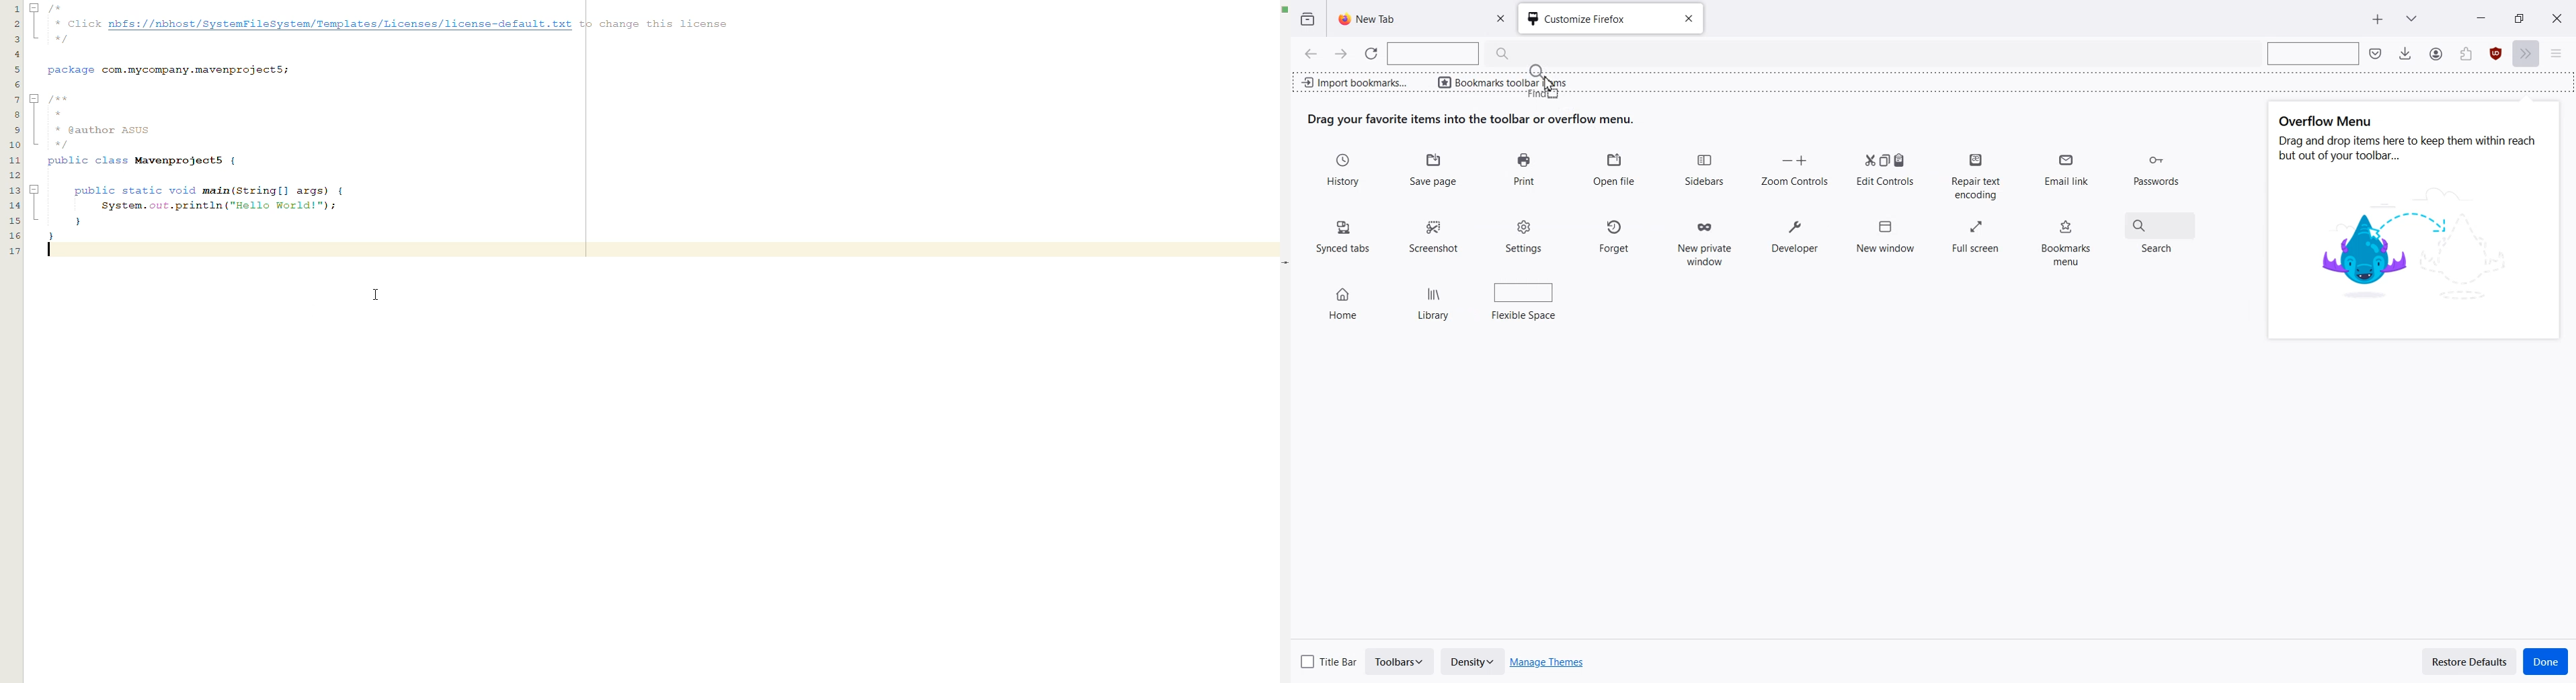  What do you see at coordinates (1472, 662) in the screenshot?
I see `Density` at bounding box center [1472, 662].